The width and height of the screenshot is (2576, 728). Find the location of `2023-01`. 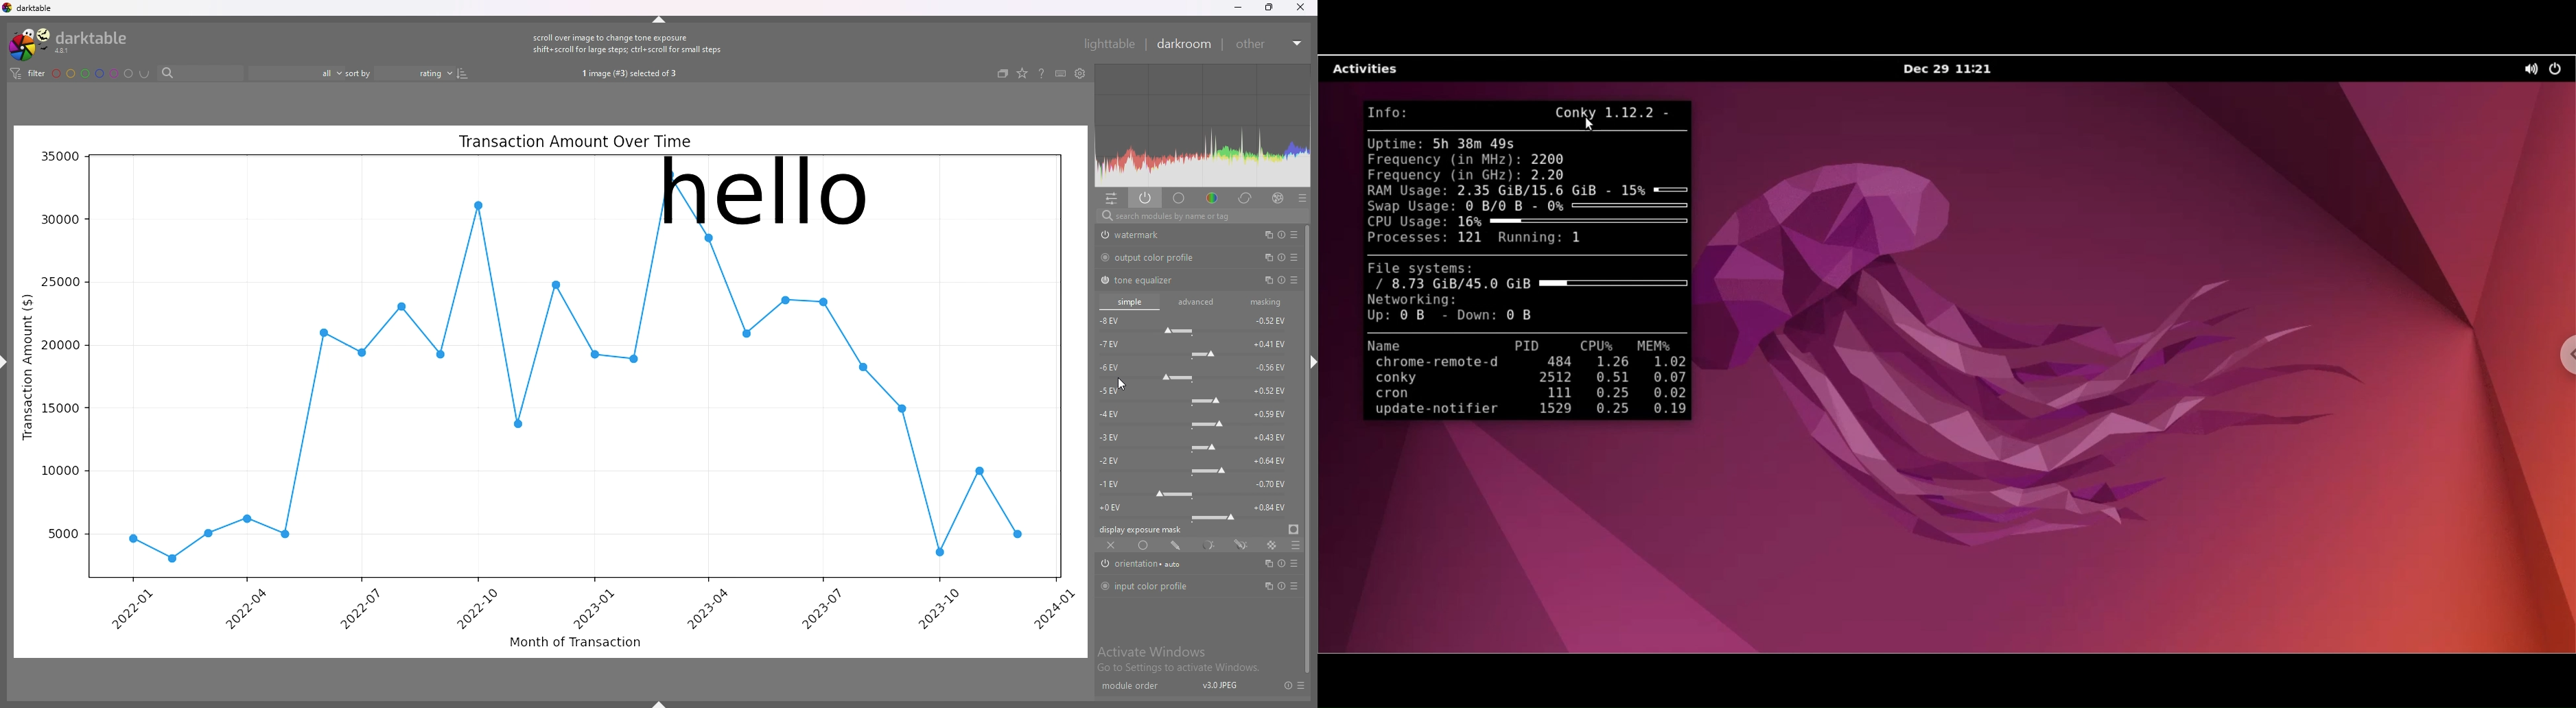

2023-01 is located at coordinates (592, 609).